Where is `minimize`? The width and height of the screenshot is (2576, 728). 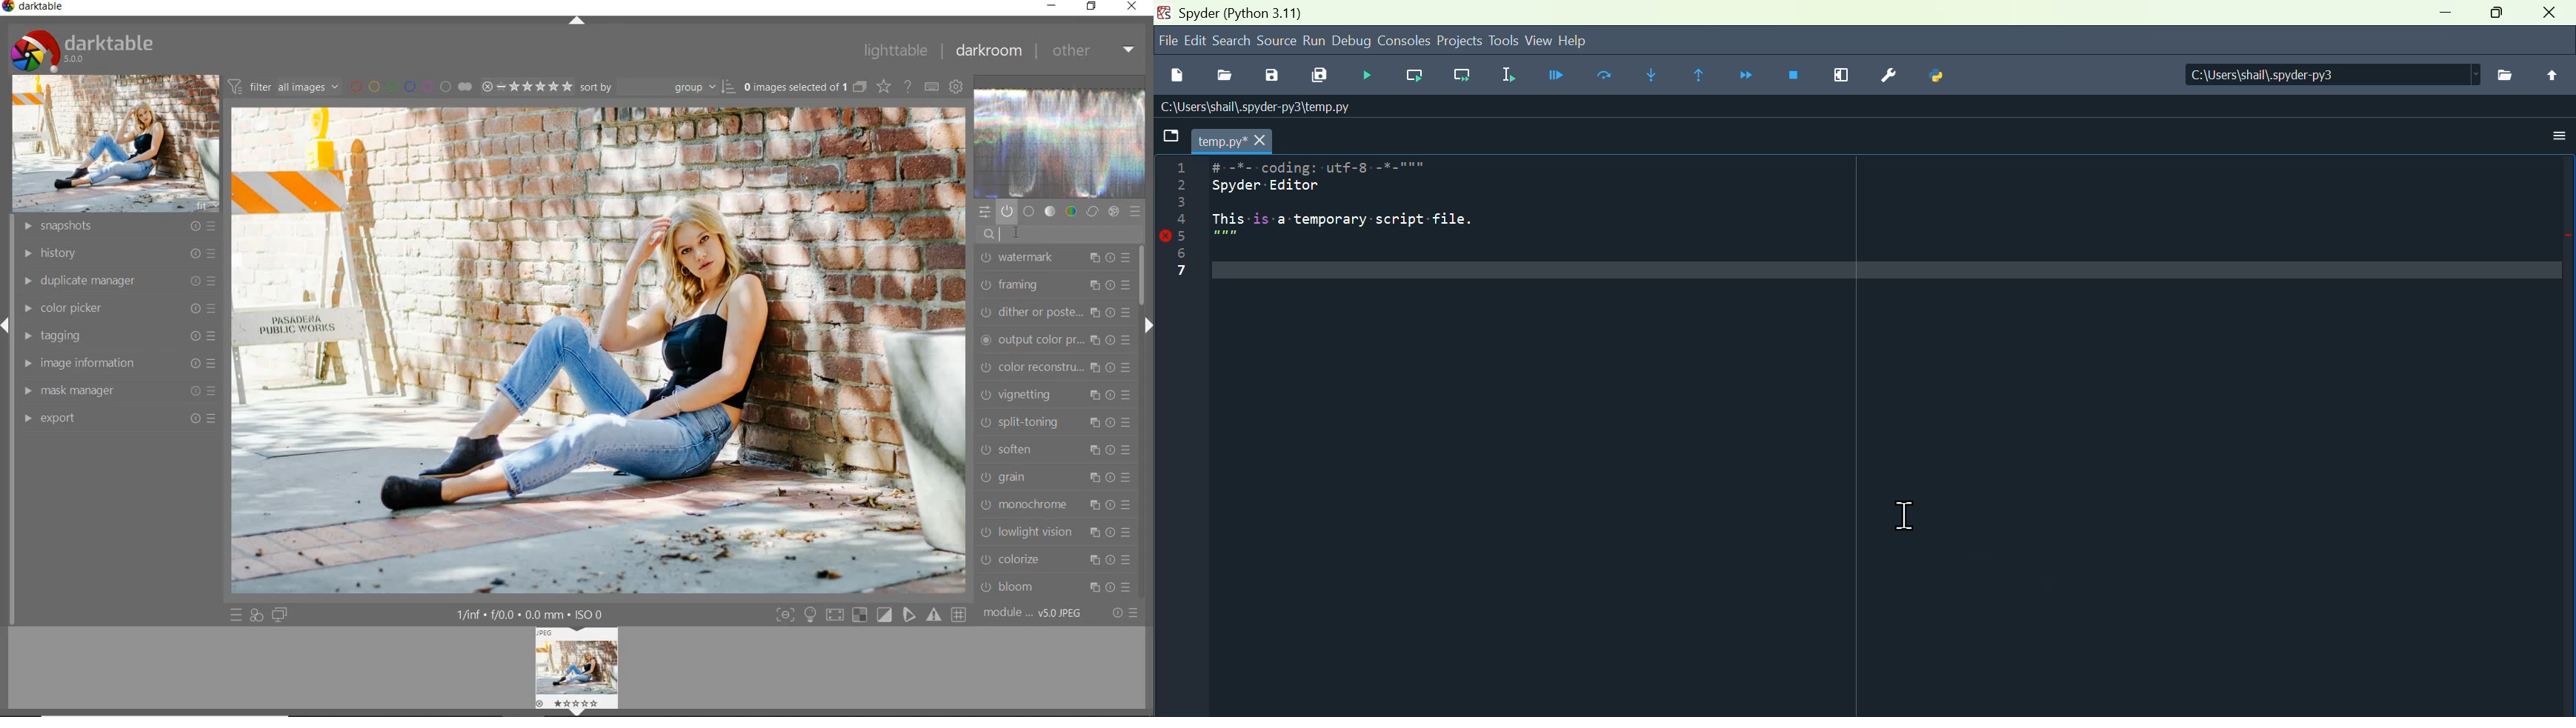 minimize is located at coordinates (1052, 7).